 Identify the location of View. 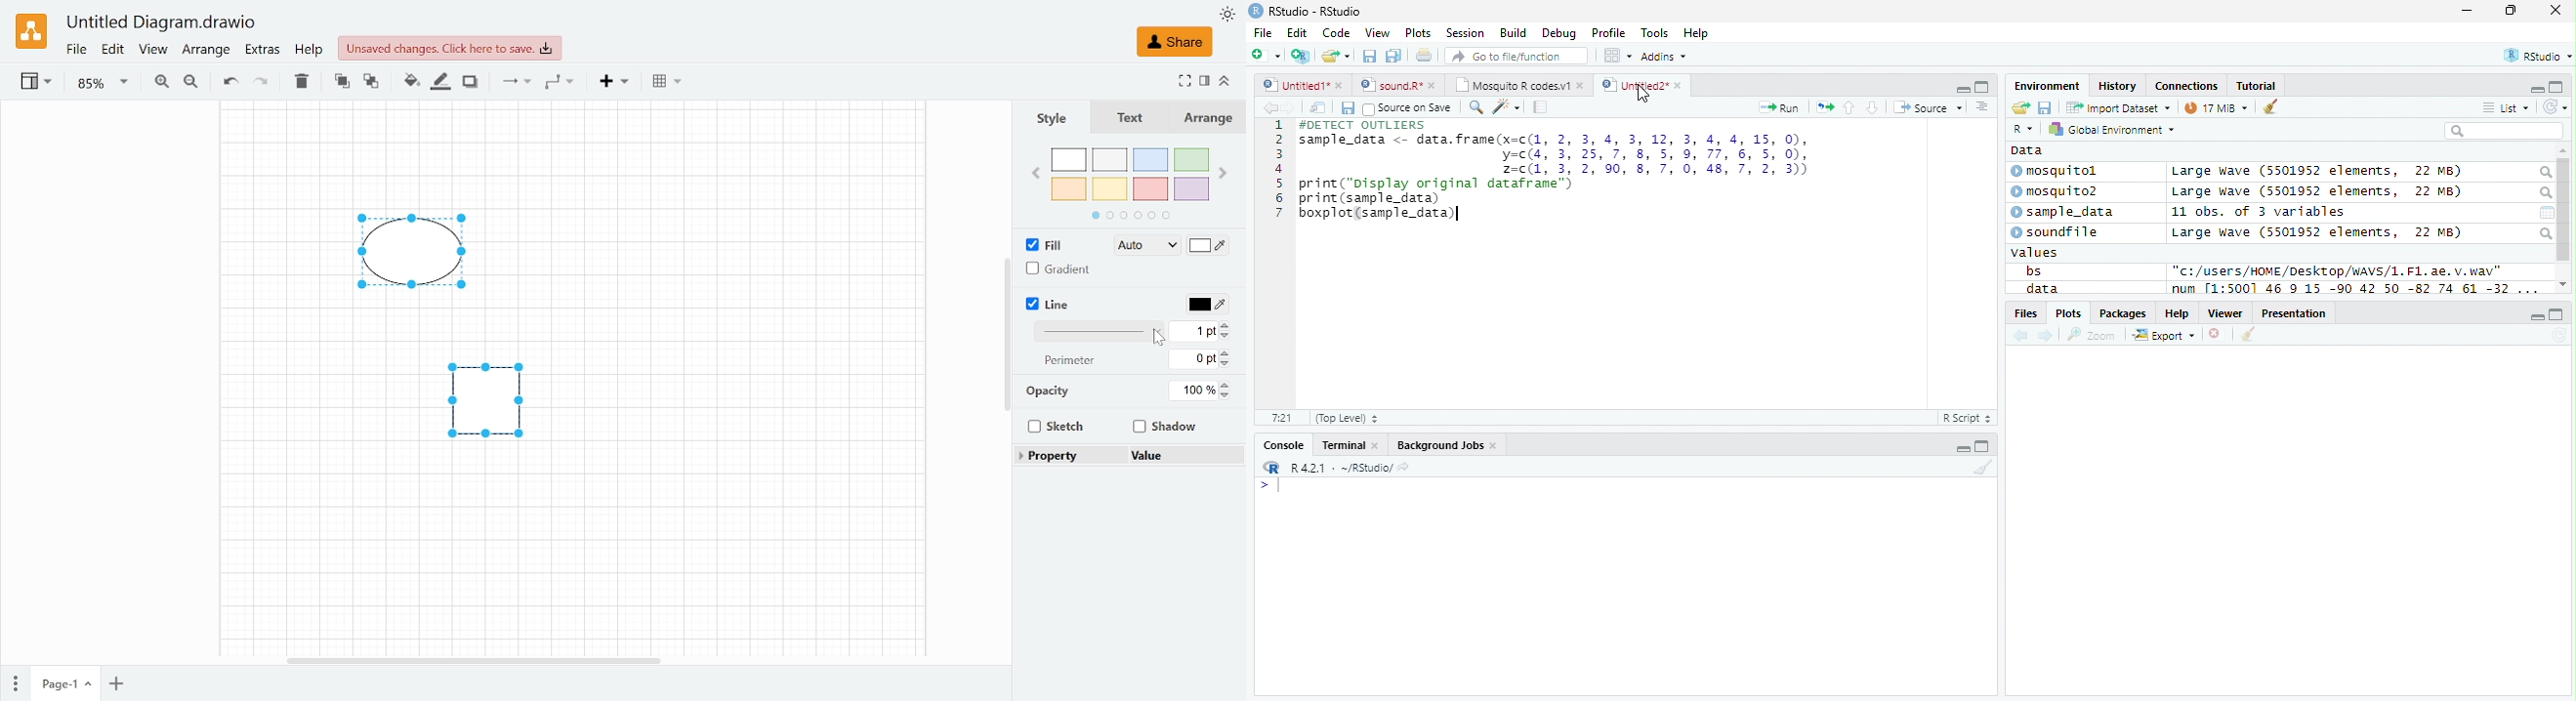
(38, 84).